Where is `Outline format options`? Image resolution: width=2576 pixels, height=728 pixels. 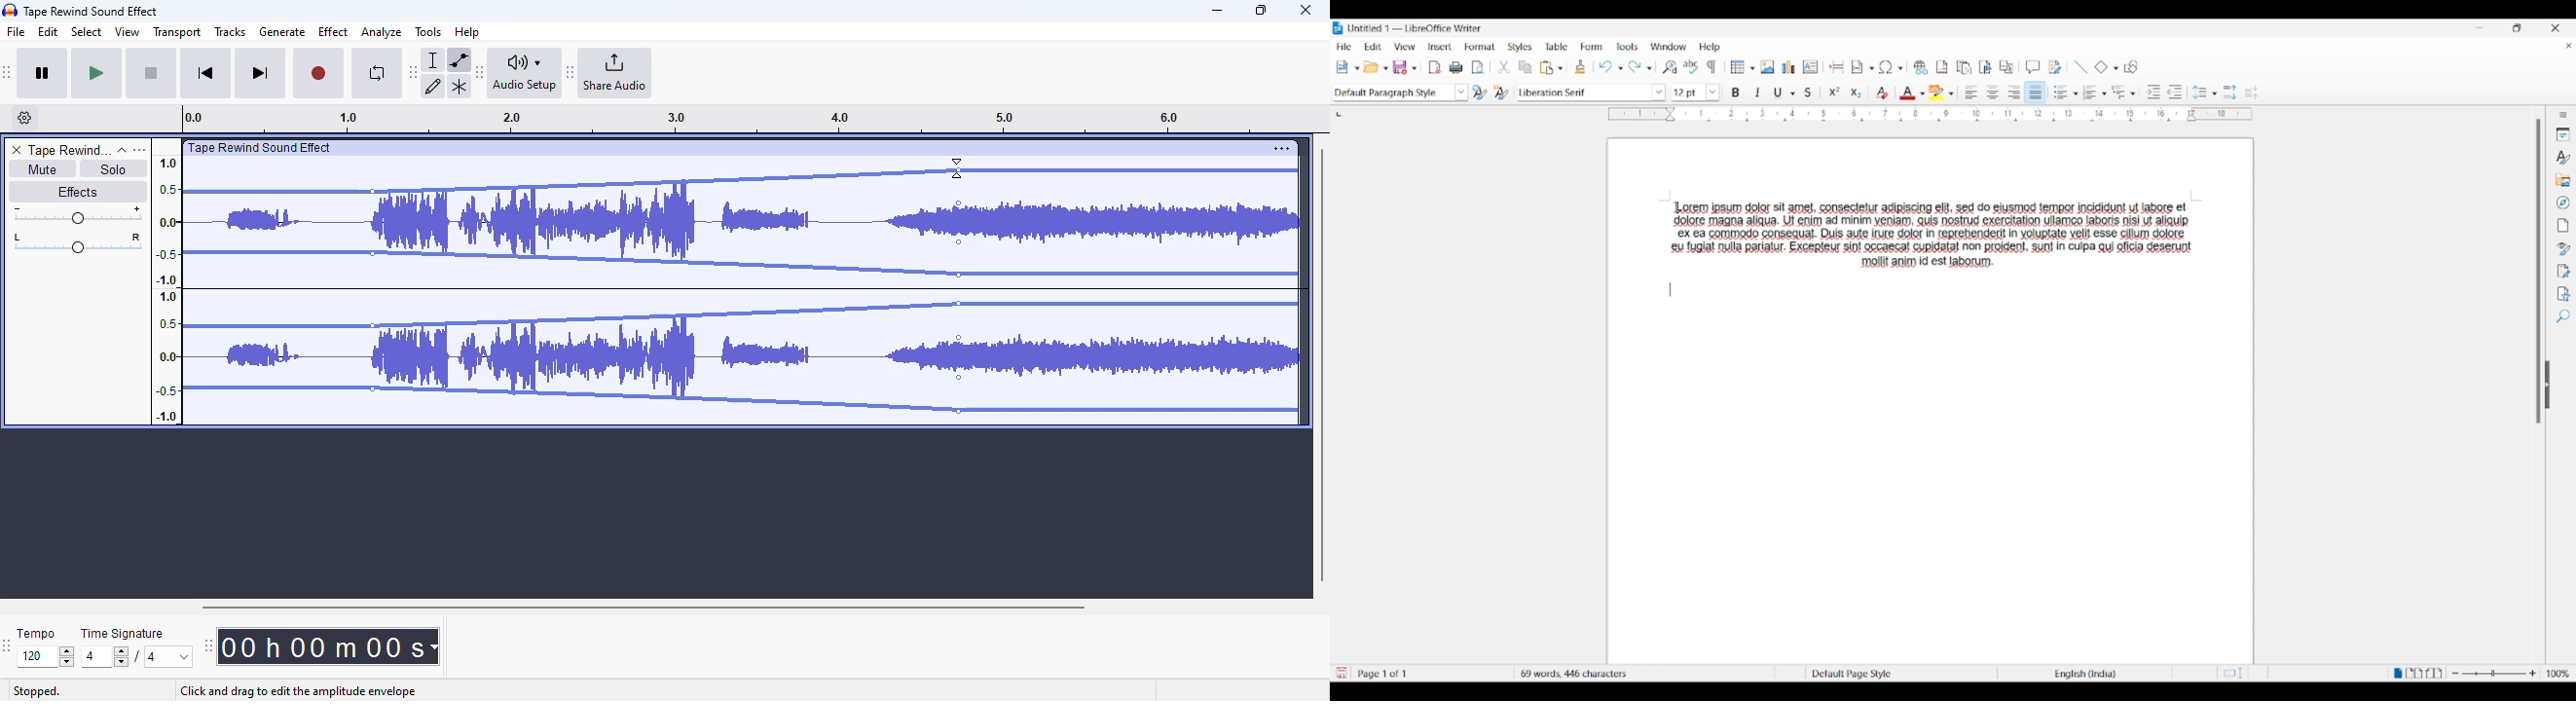
Outline format options is located at coordinates (2133, 93).